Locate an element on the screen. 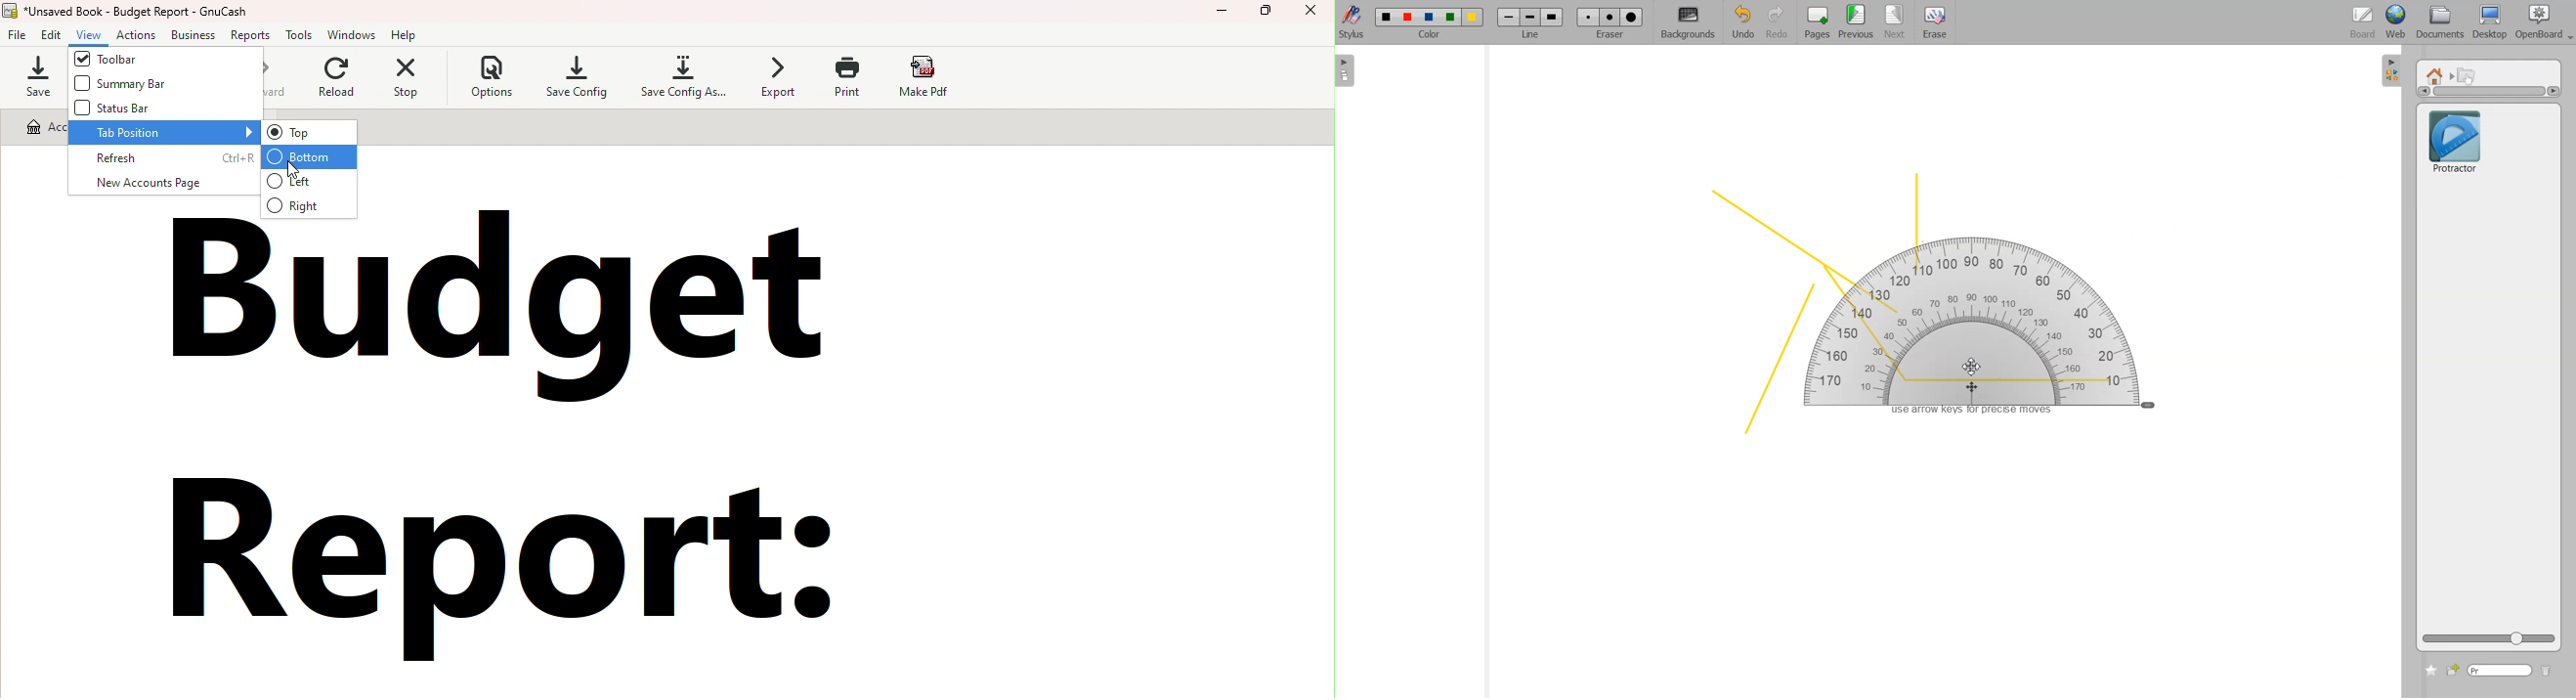 The height and width of the screenshot is (700, 2576). Print is located at coordinates (852, 76).